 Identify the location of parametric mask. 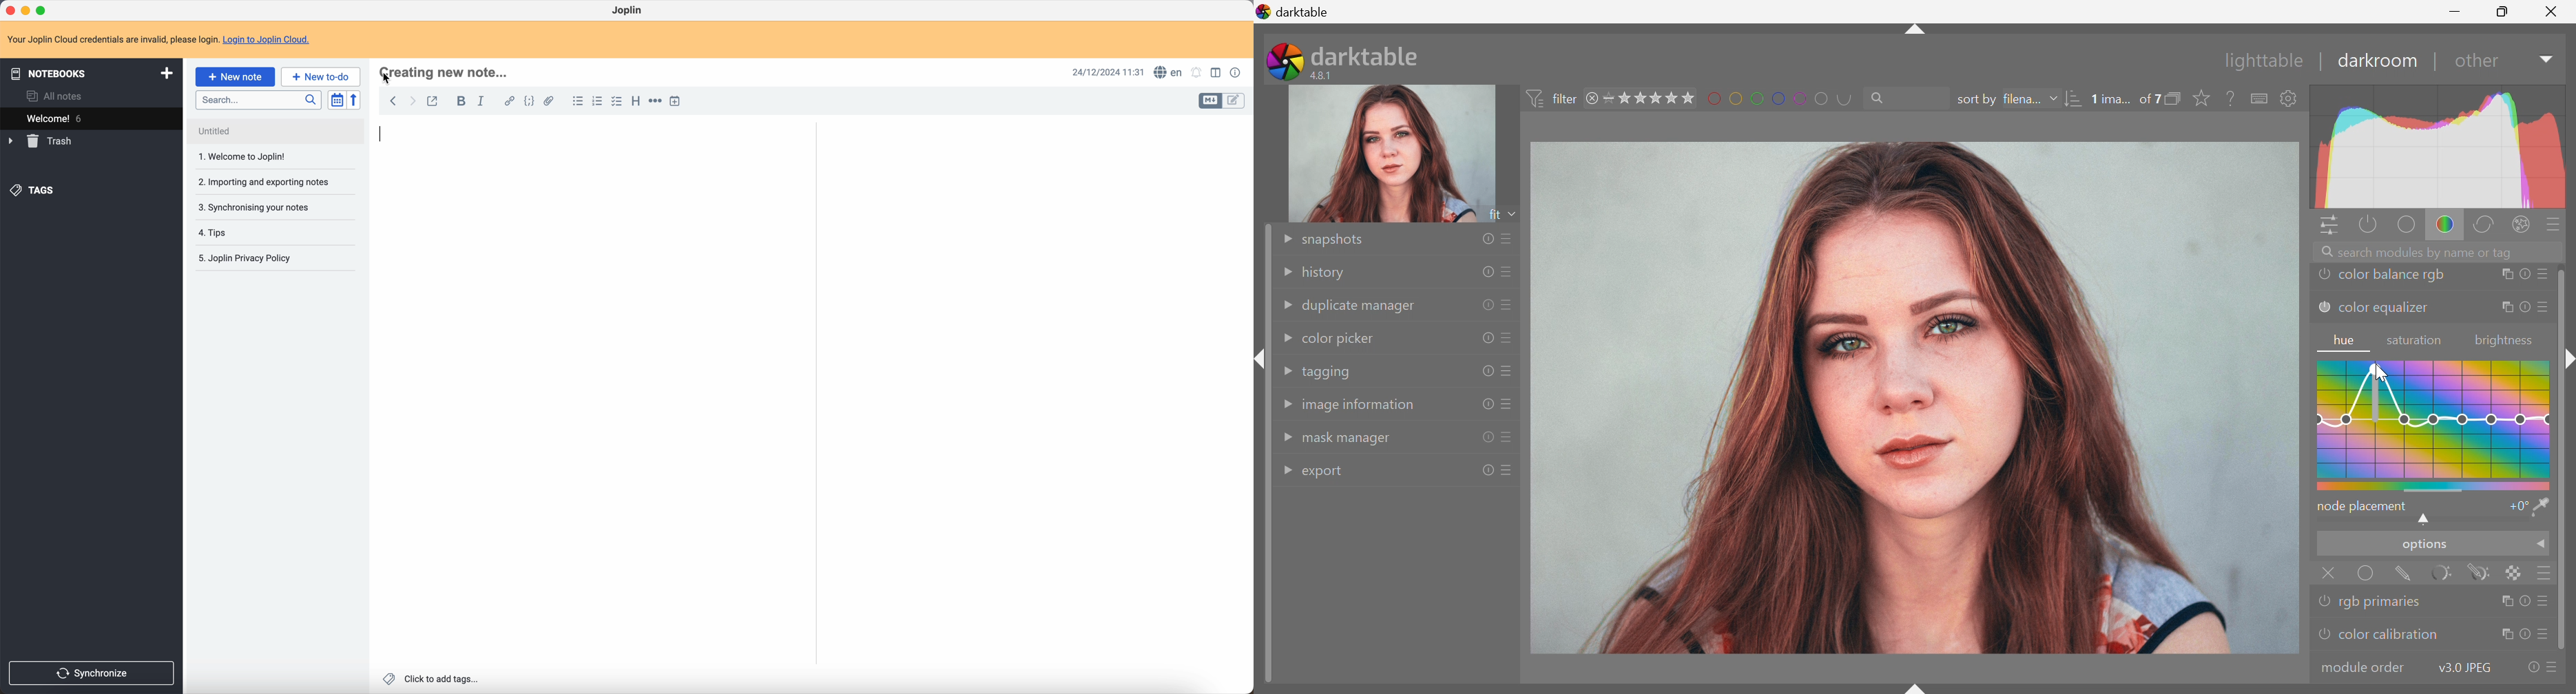
(2447, 573).